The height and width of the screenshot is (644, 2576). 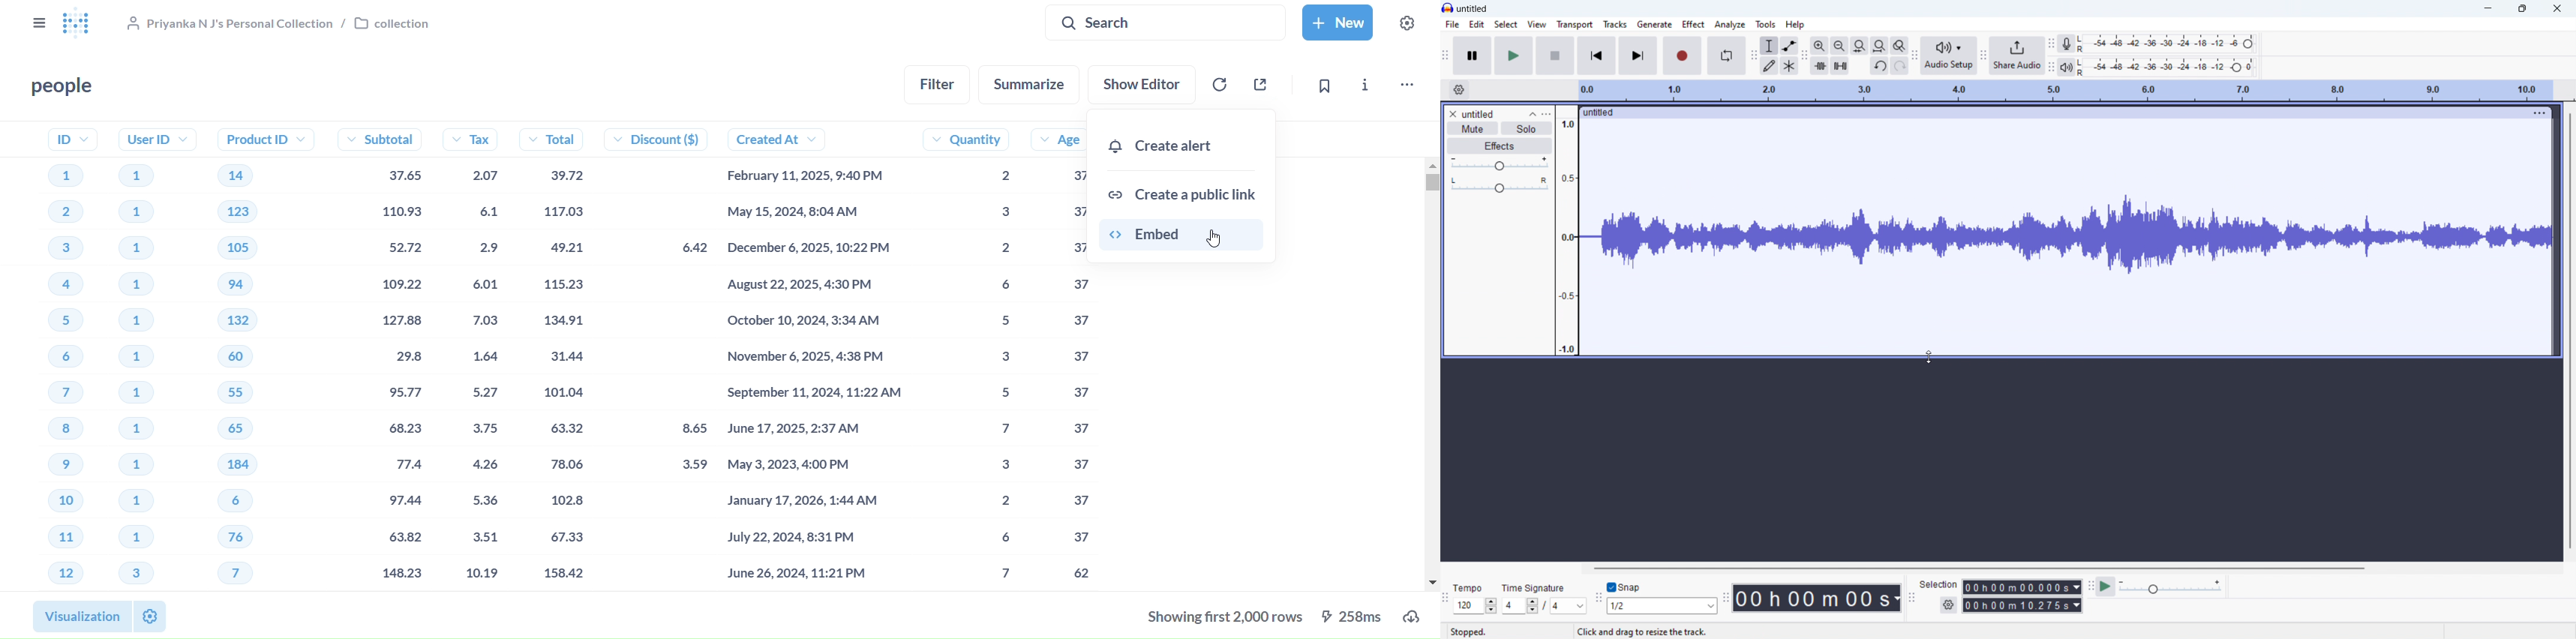 I want to click on skip to start, so click(x=1597, y=56).